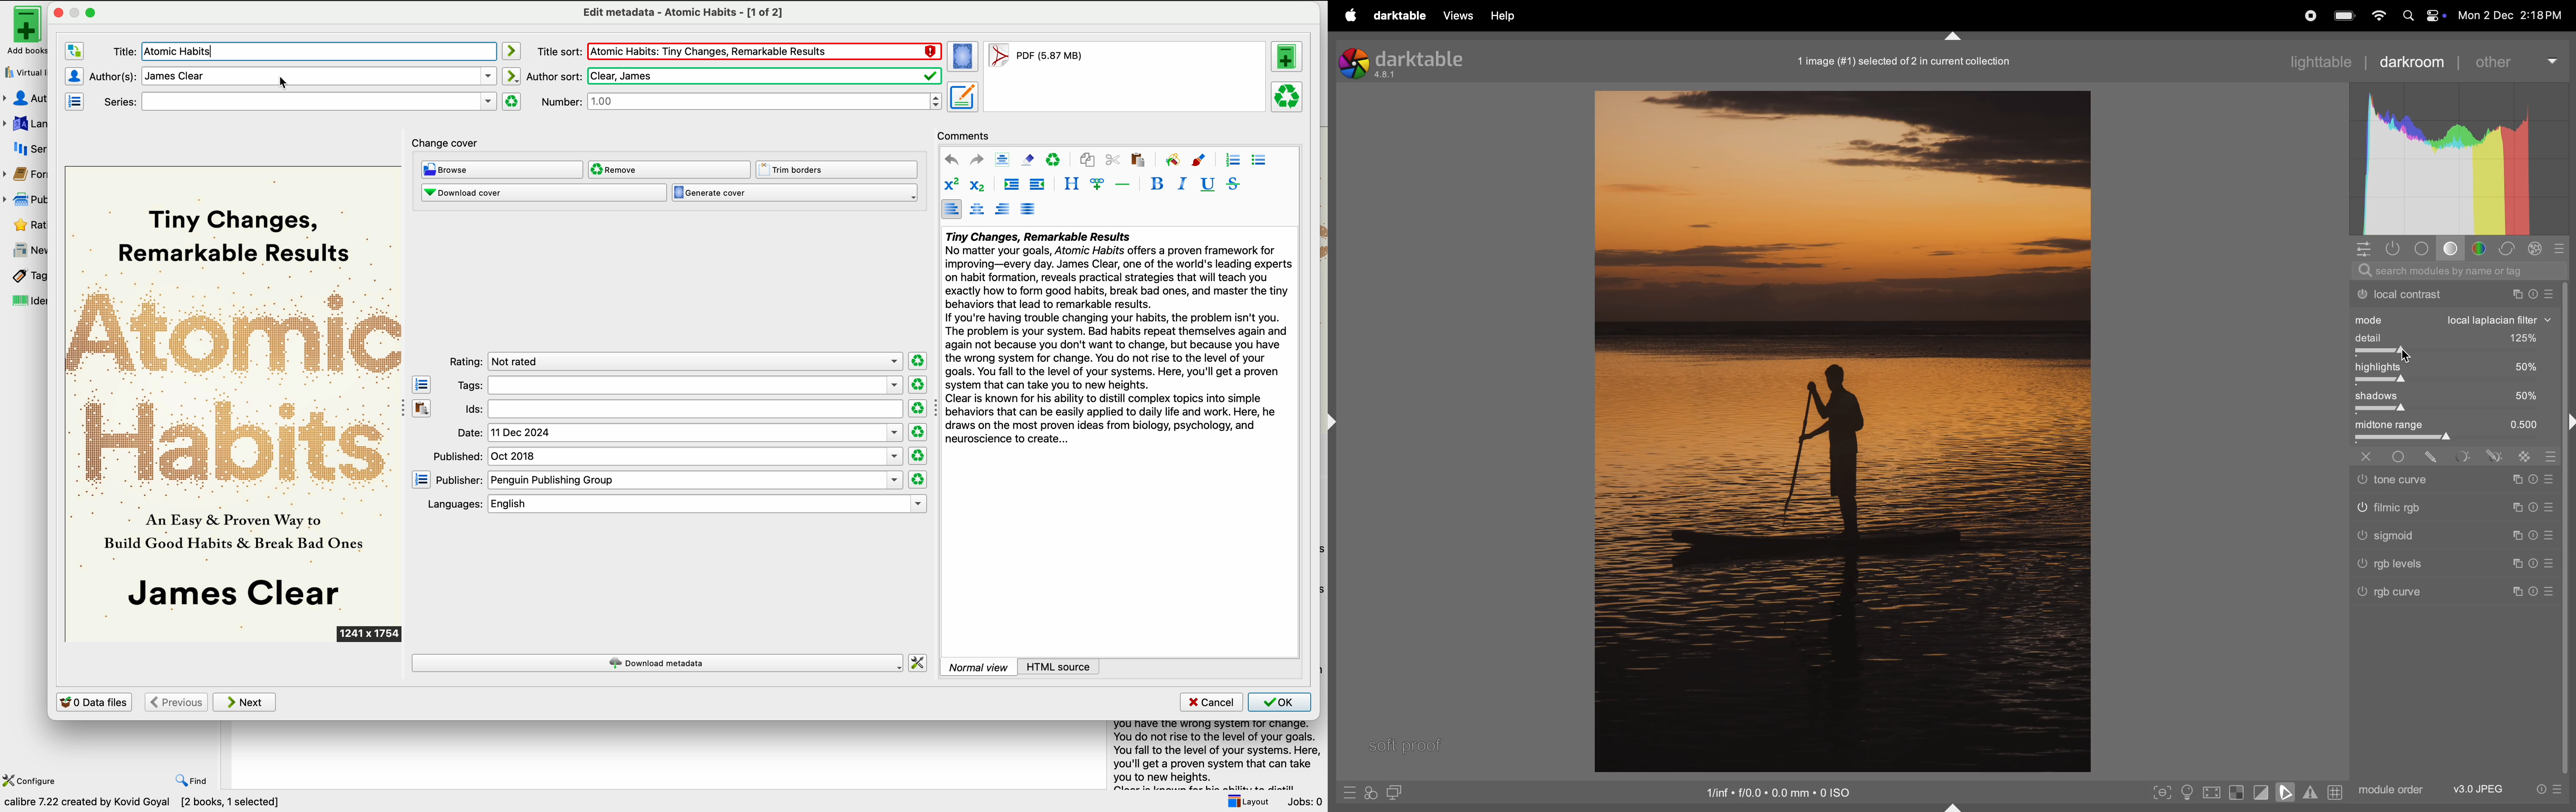  Describe the element at coordinates (175, 702) in the screenshot. I see `previous` at that location.